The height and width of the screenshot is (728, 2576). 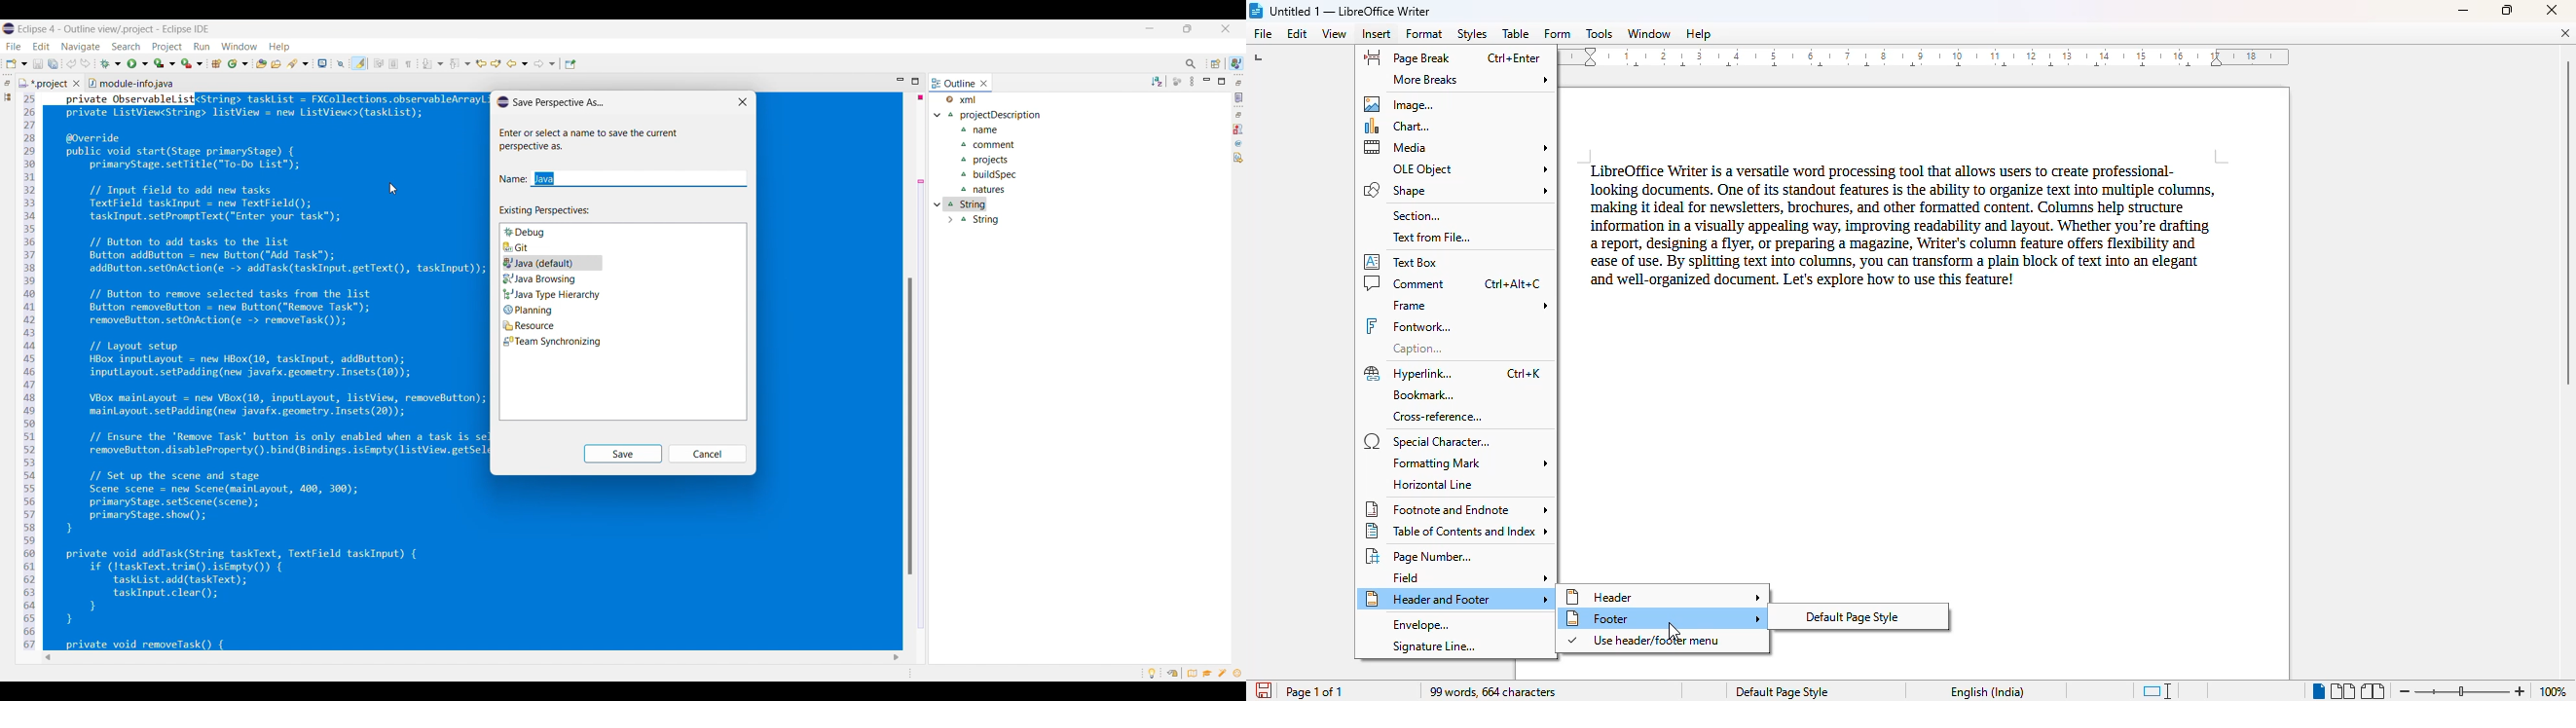 What do you see at coordinates (639, 178) in the screenshot?
I see `Text box` at bounding box center [639, 178].